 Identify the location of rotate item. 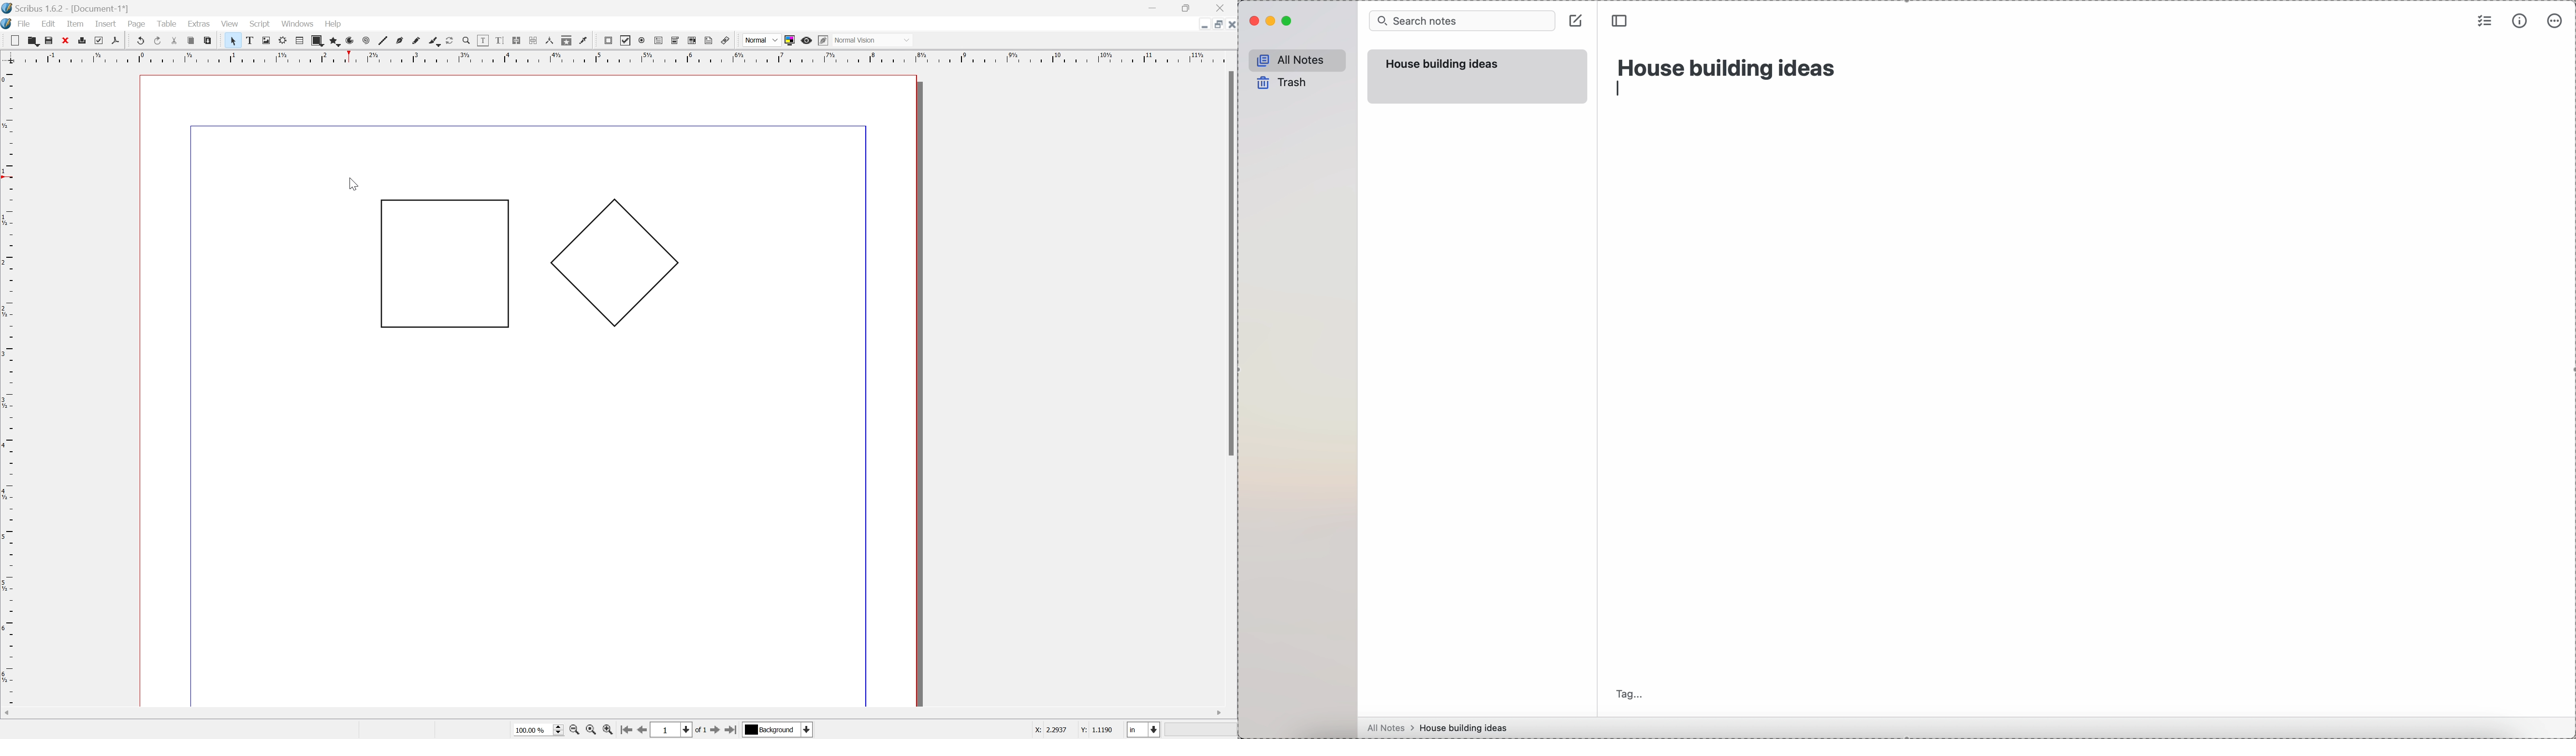
(448, 40).